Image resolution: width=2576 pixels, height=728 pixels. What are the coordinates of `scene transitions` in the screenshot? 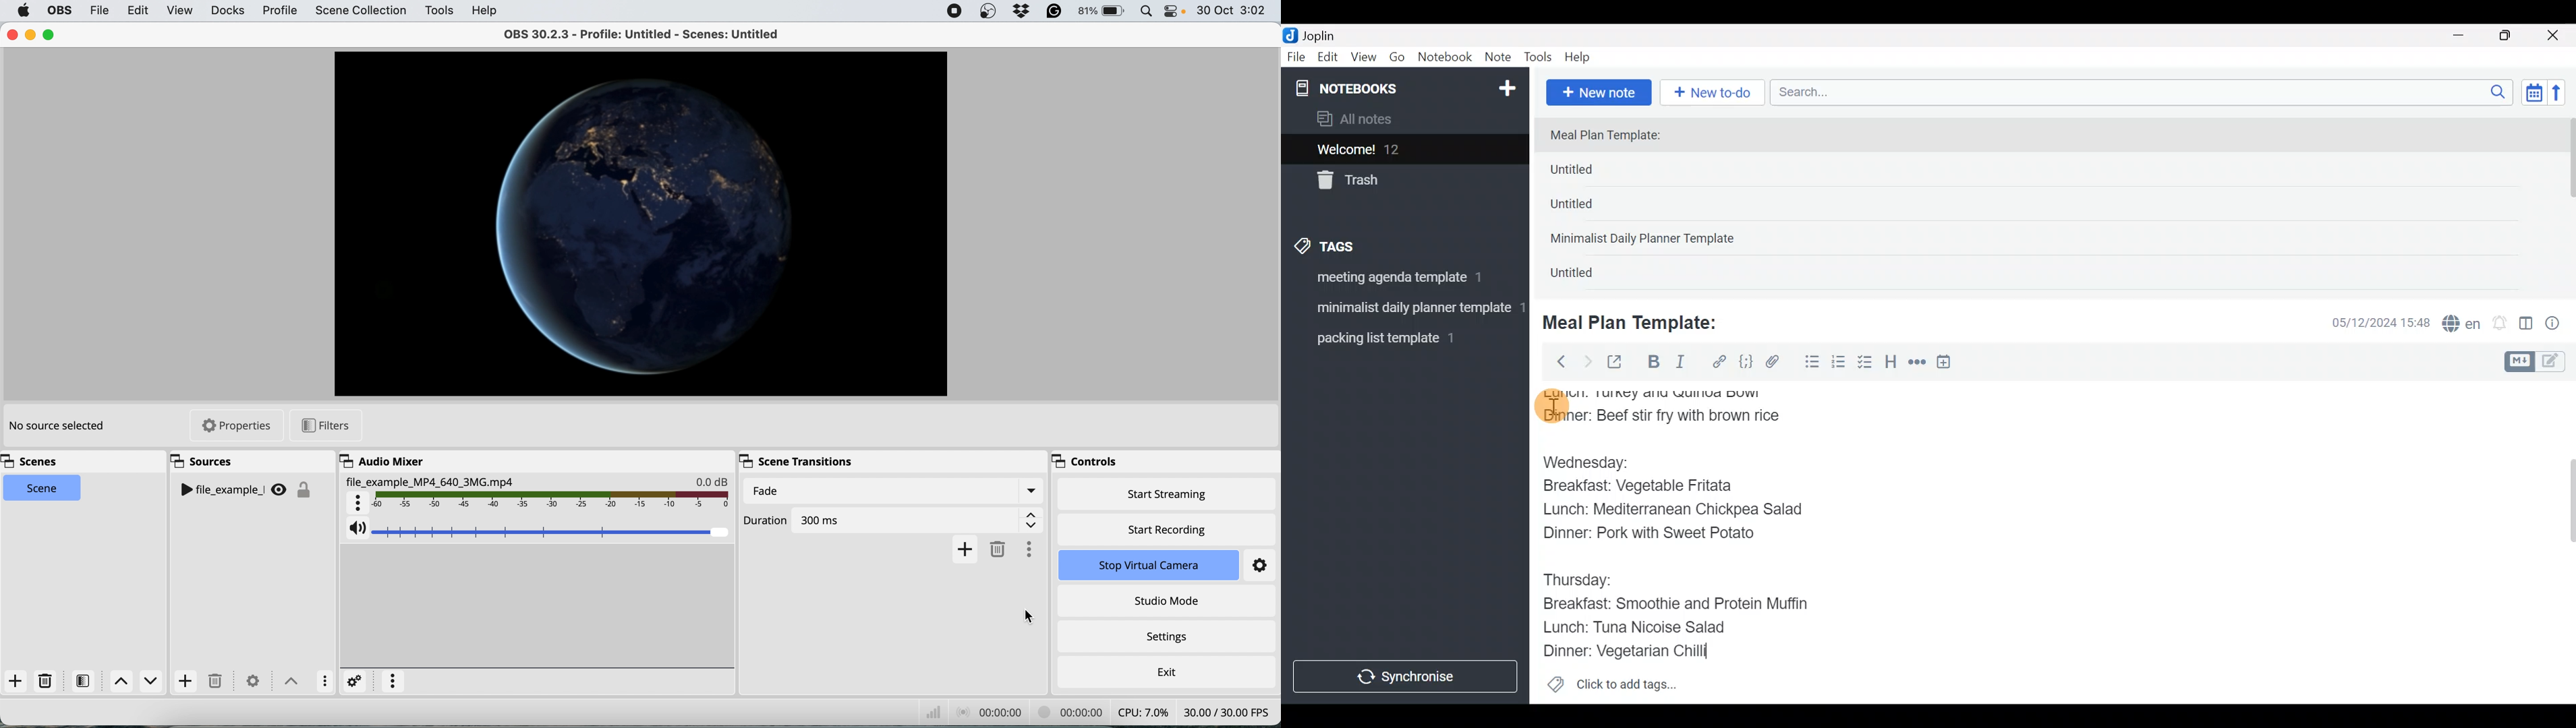 It's located at (796, 461).